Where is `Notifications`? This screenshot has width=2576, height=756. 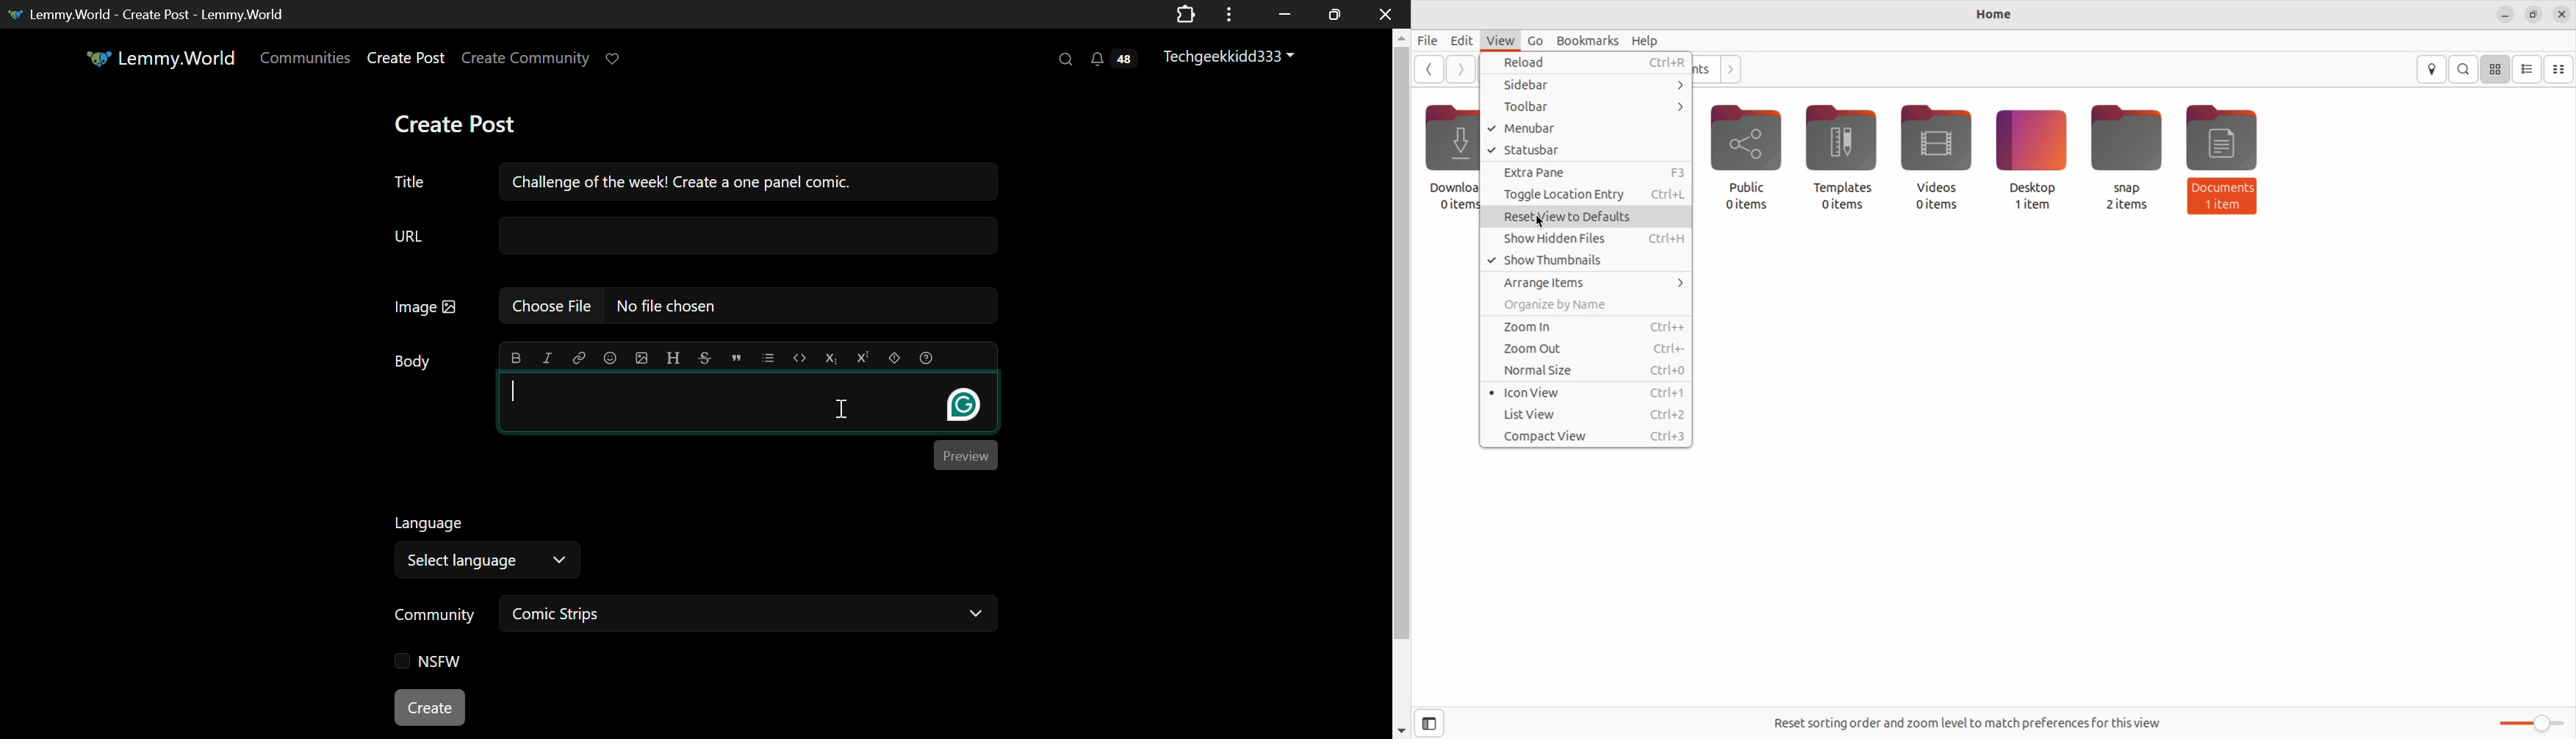
Notifications is located at coordinates (1112, 60).